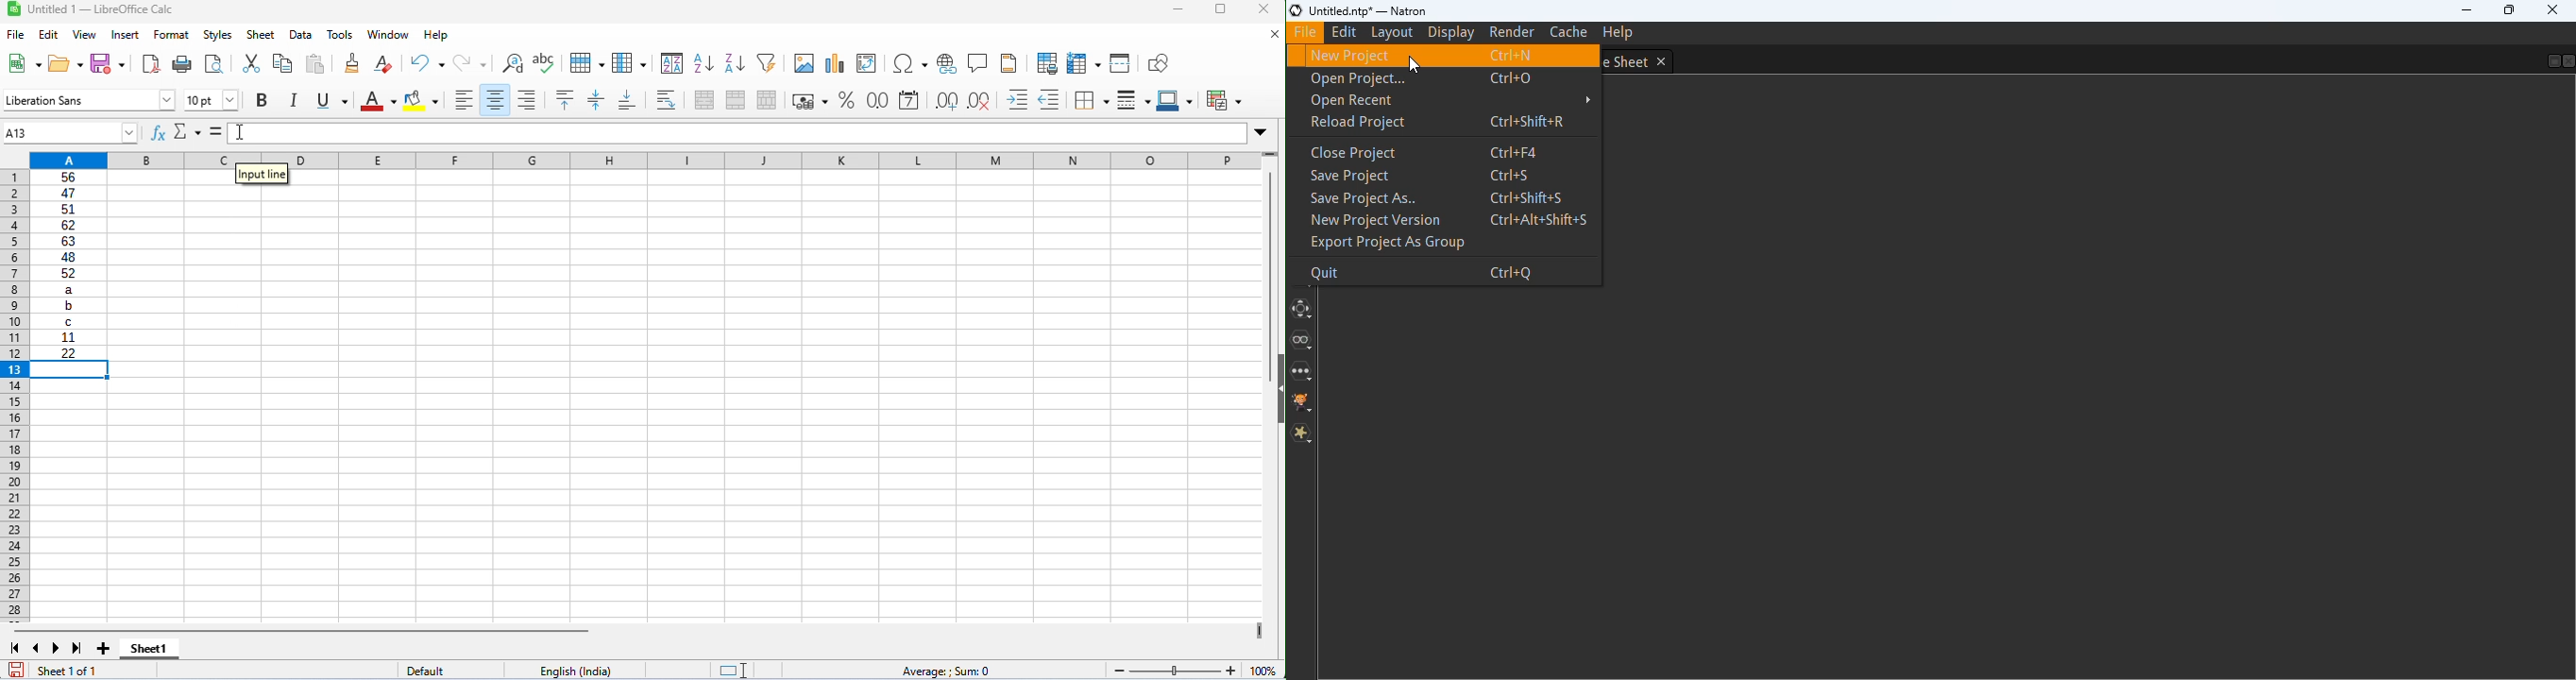  I want to click on Zoom in, so click(1231, 671).